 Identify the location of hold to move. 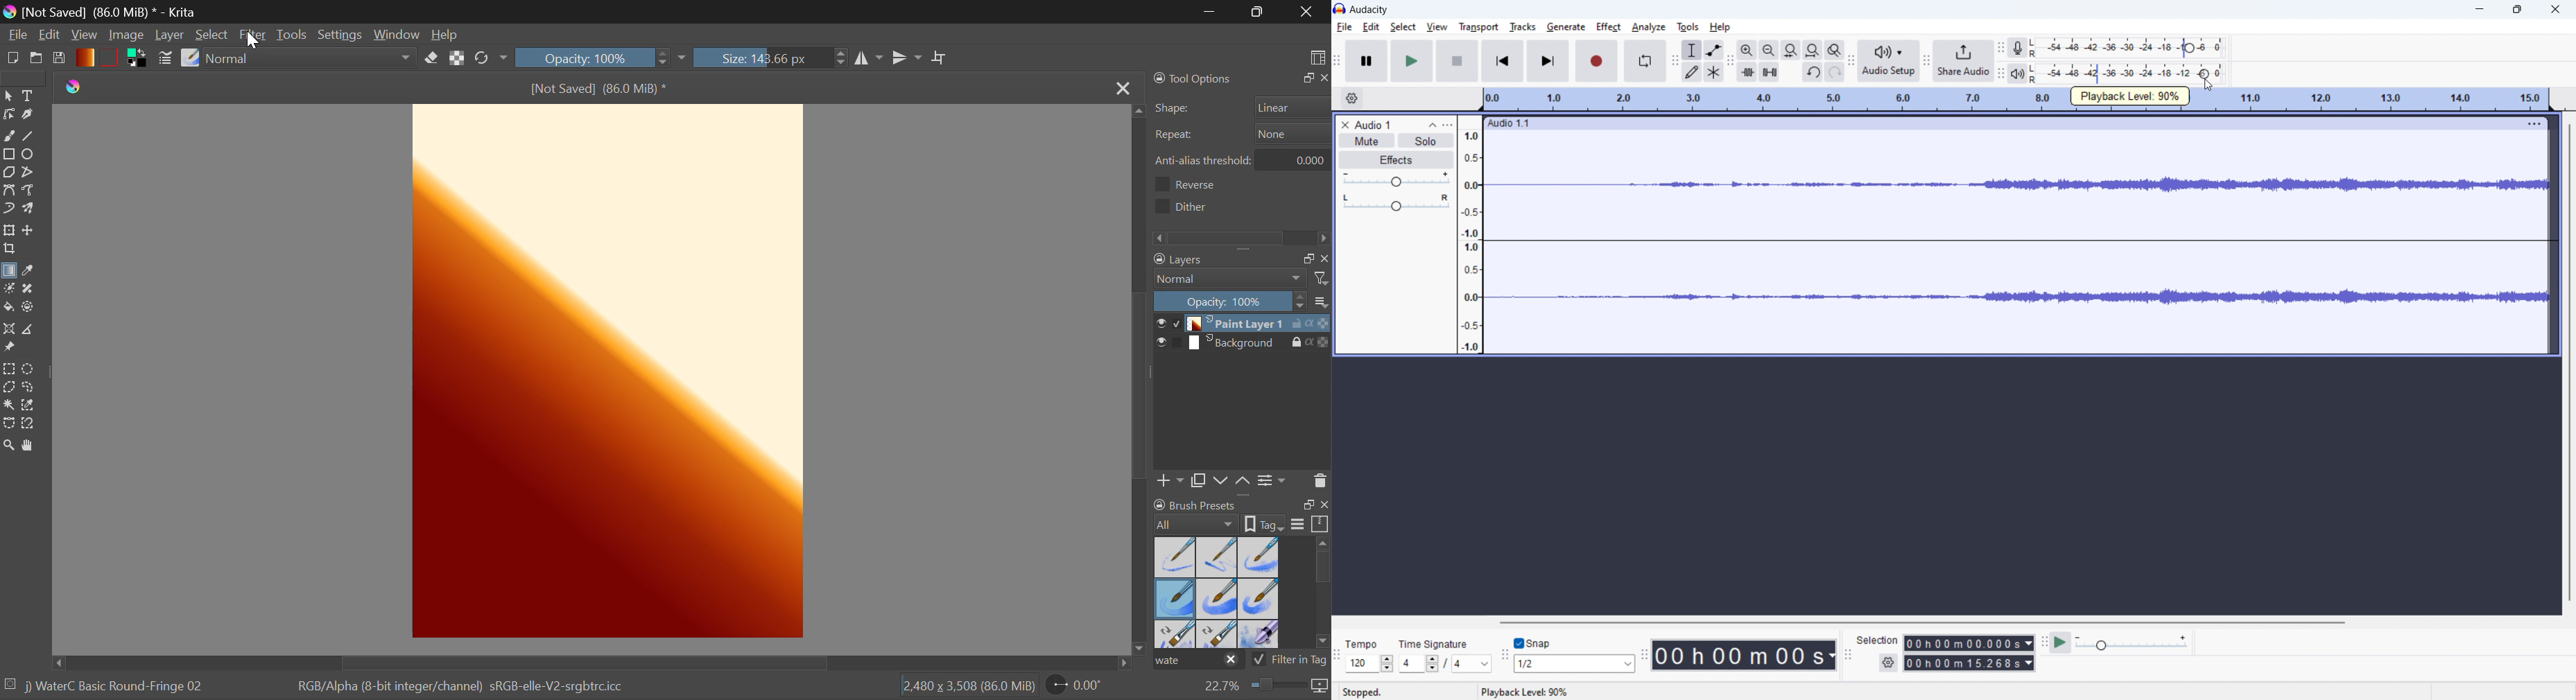
(2003, 122).